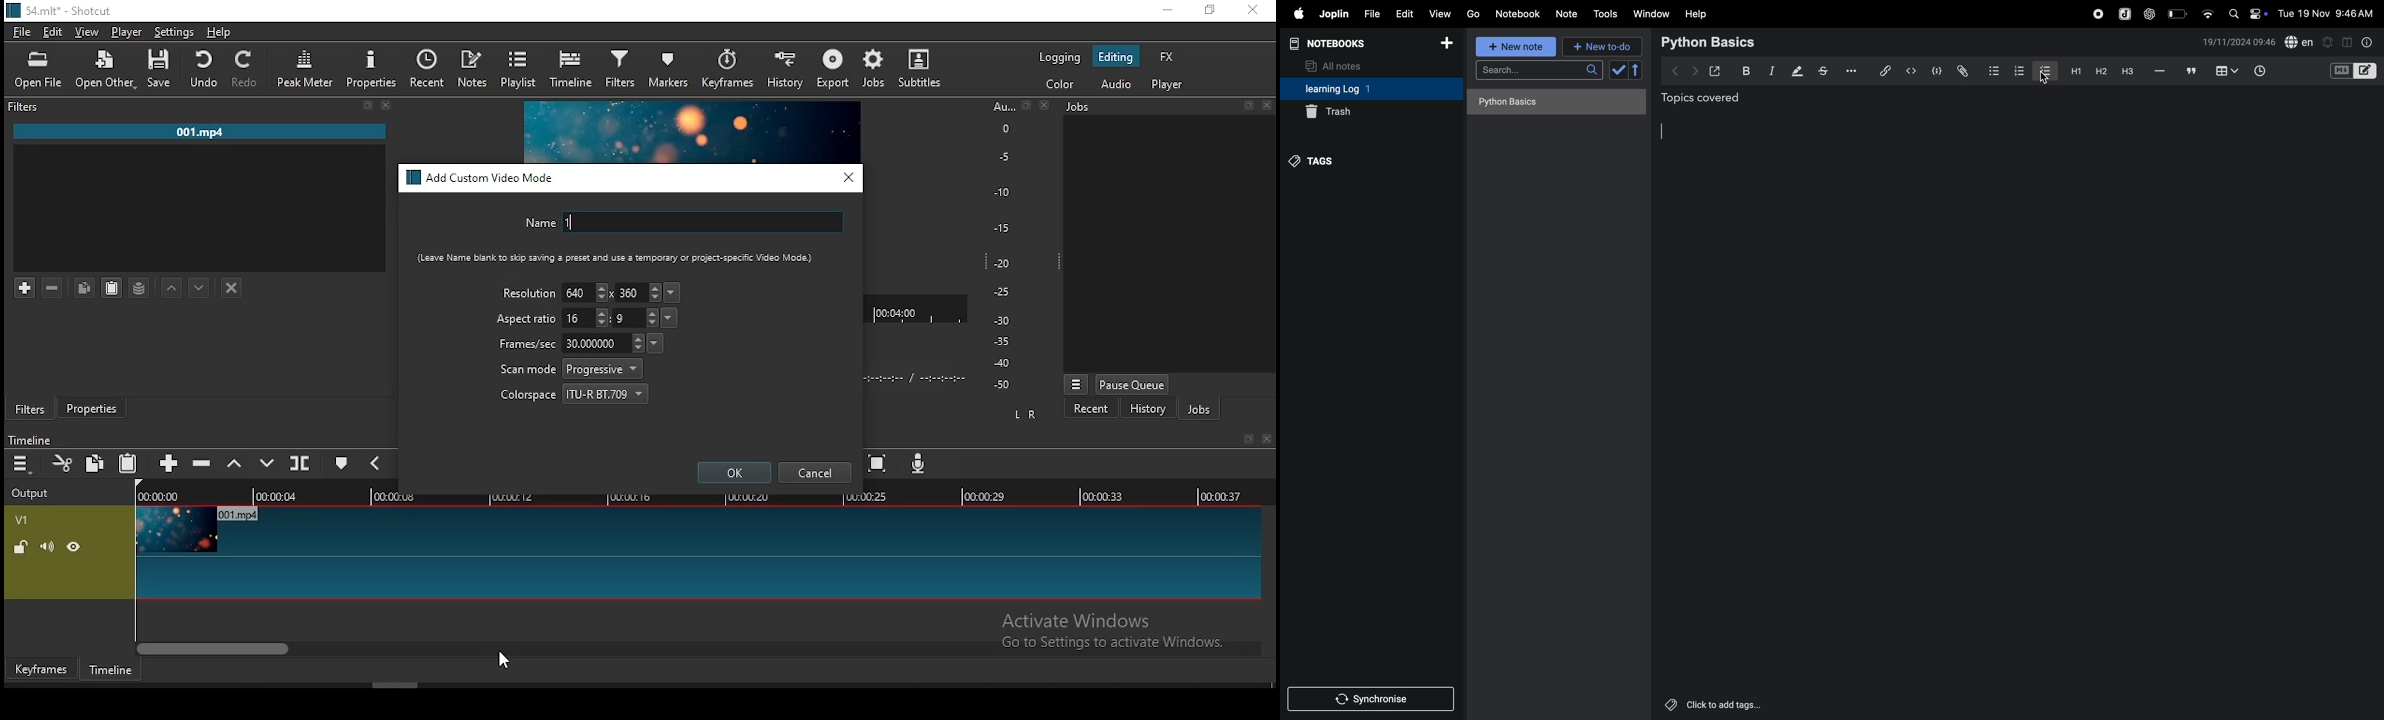  I want to click on properties, so click(90, 405).